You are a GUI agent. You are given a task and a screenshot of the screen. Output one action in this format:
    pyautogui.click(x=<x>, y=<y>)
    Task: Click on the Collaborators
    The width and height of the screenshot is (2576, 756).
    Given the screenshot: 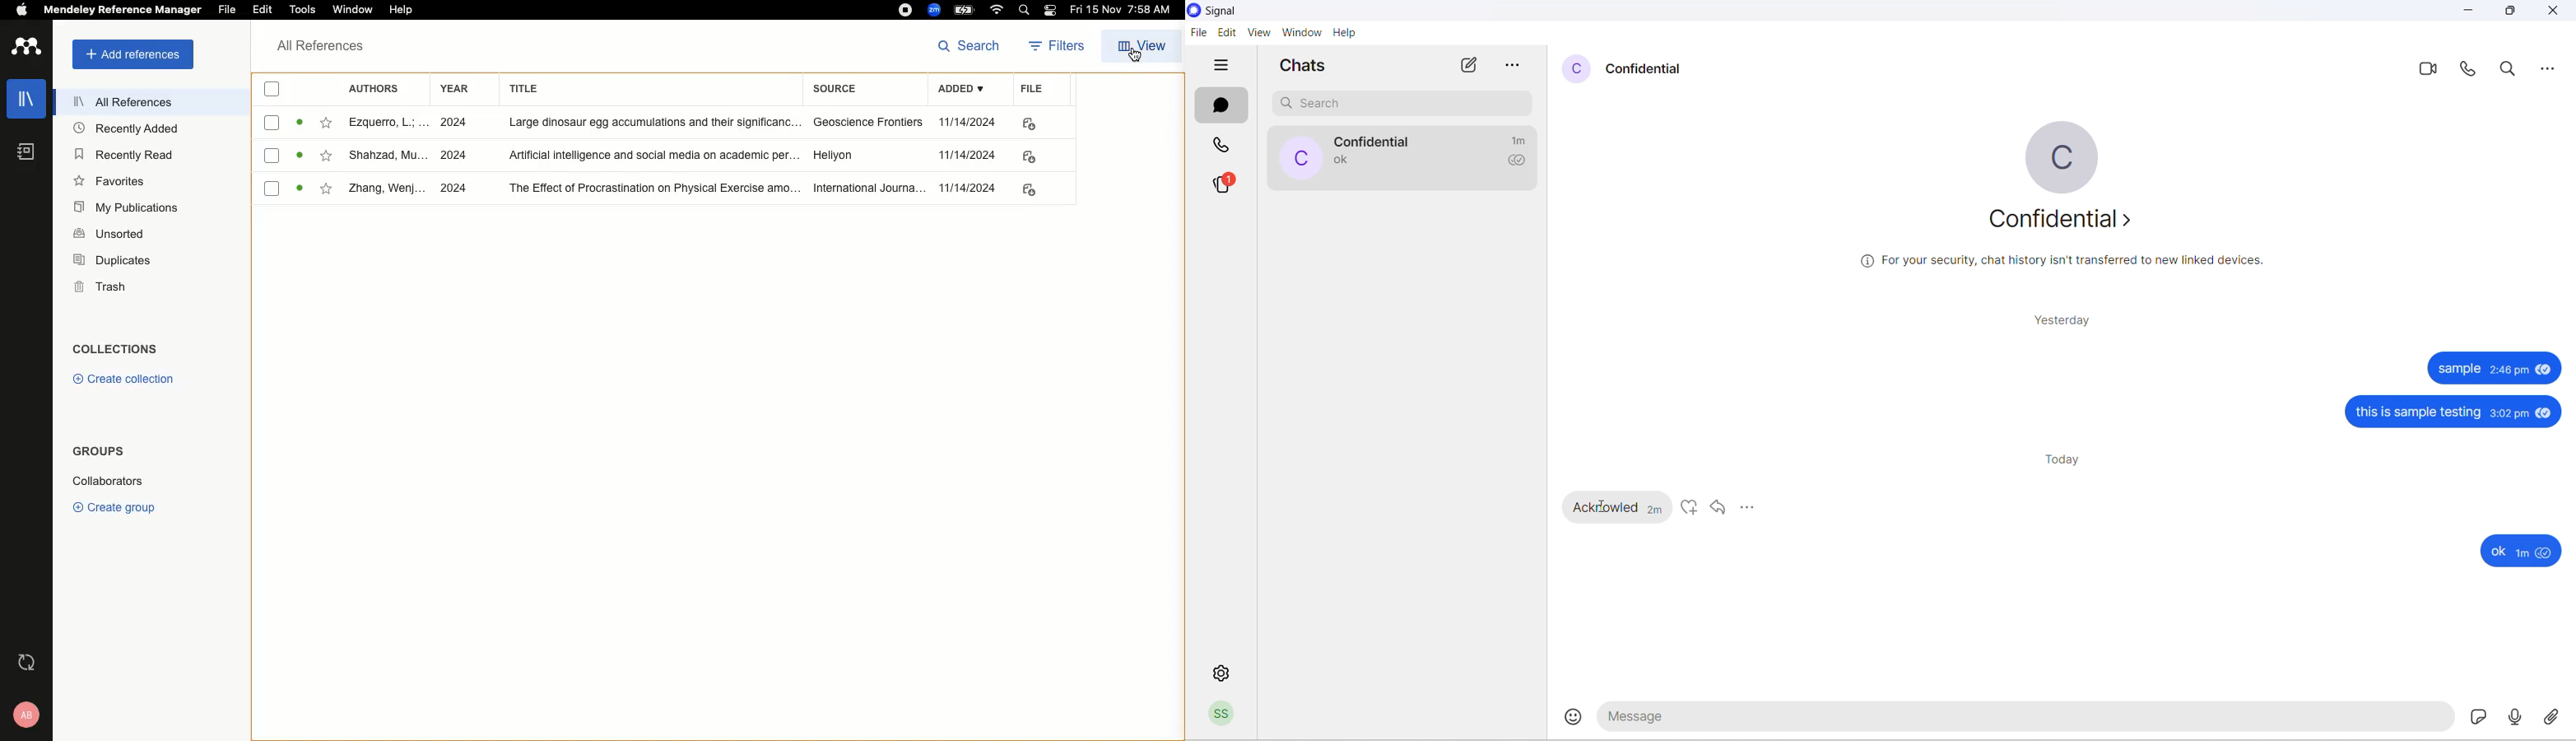 What is the action you would take?
    pyautogui.click(x=118, y=480)
    